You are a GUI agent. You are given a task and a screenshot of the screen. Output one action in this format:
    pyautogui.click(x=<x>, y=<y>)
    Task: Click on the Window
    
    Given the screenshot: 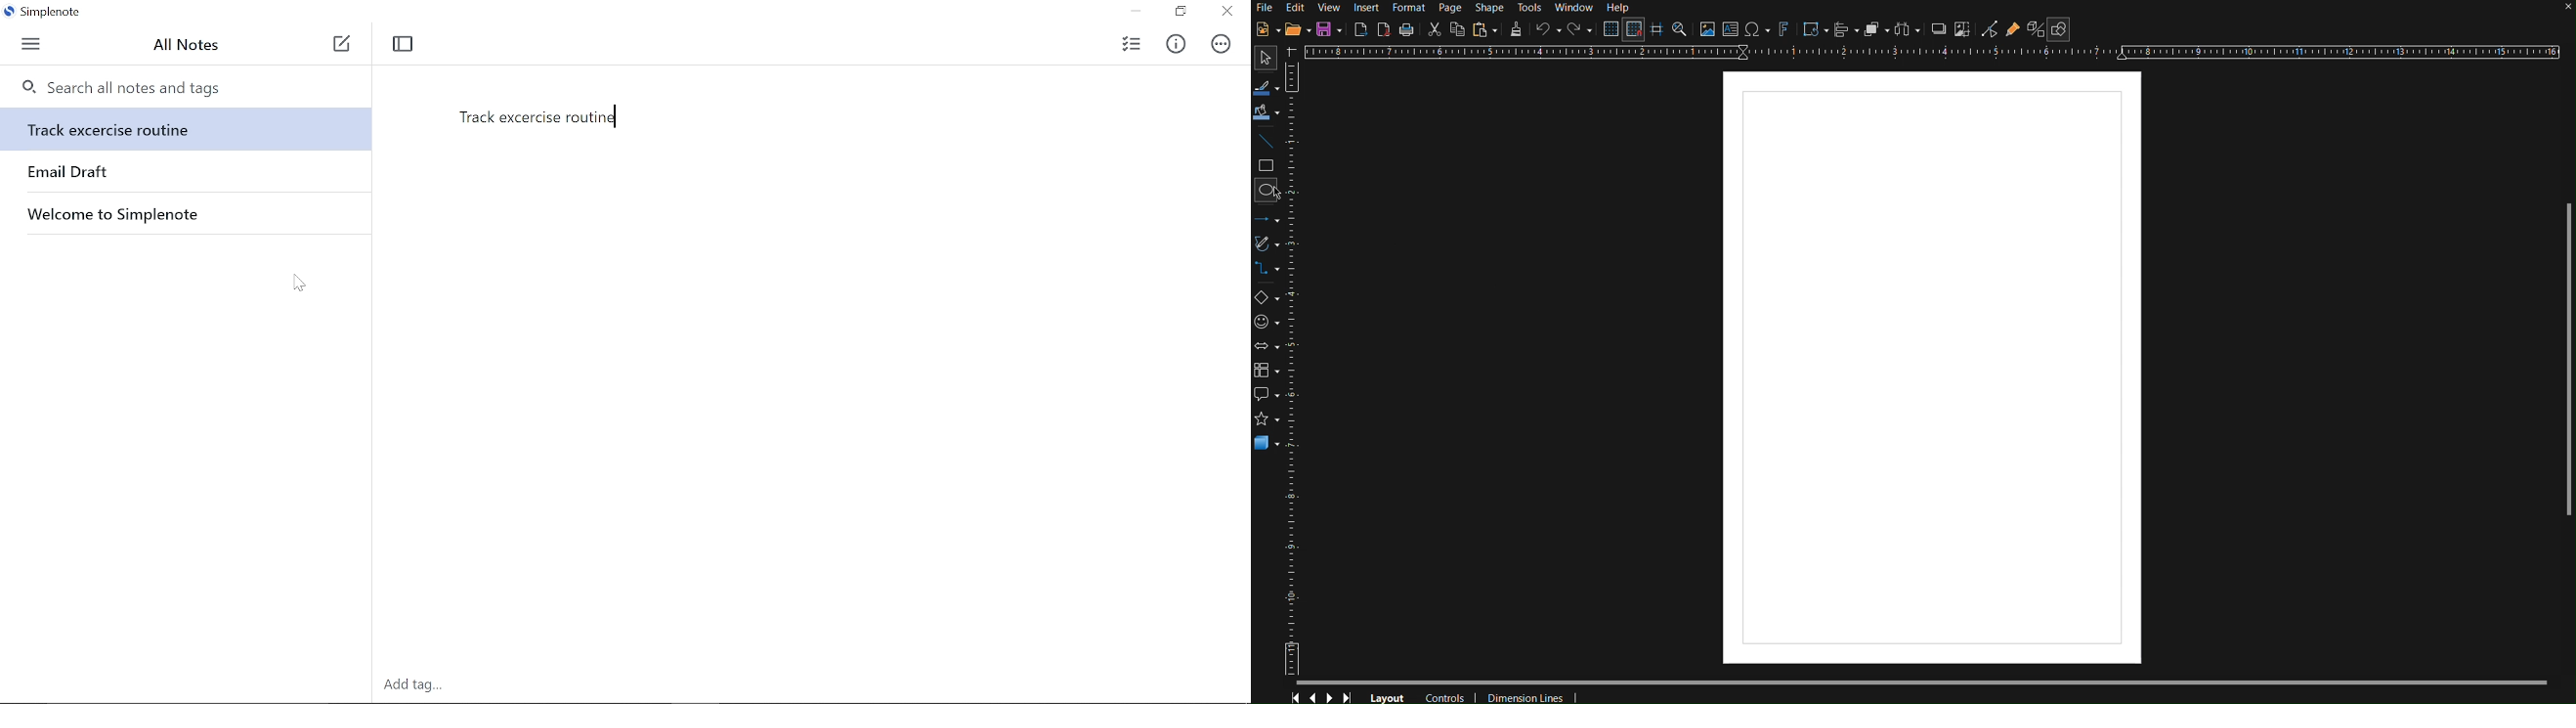 What is the action you would take?
    pyautogui.click(x=1577, y=9)
    